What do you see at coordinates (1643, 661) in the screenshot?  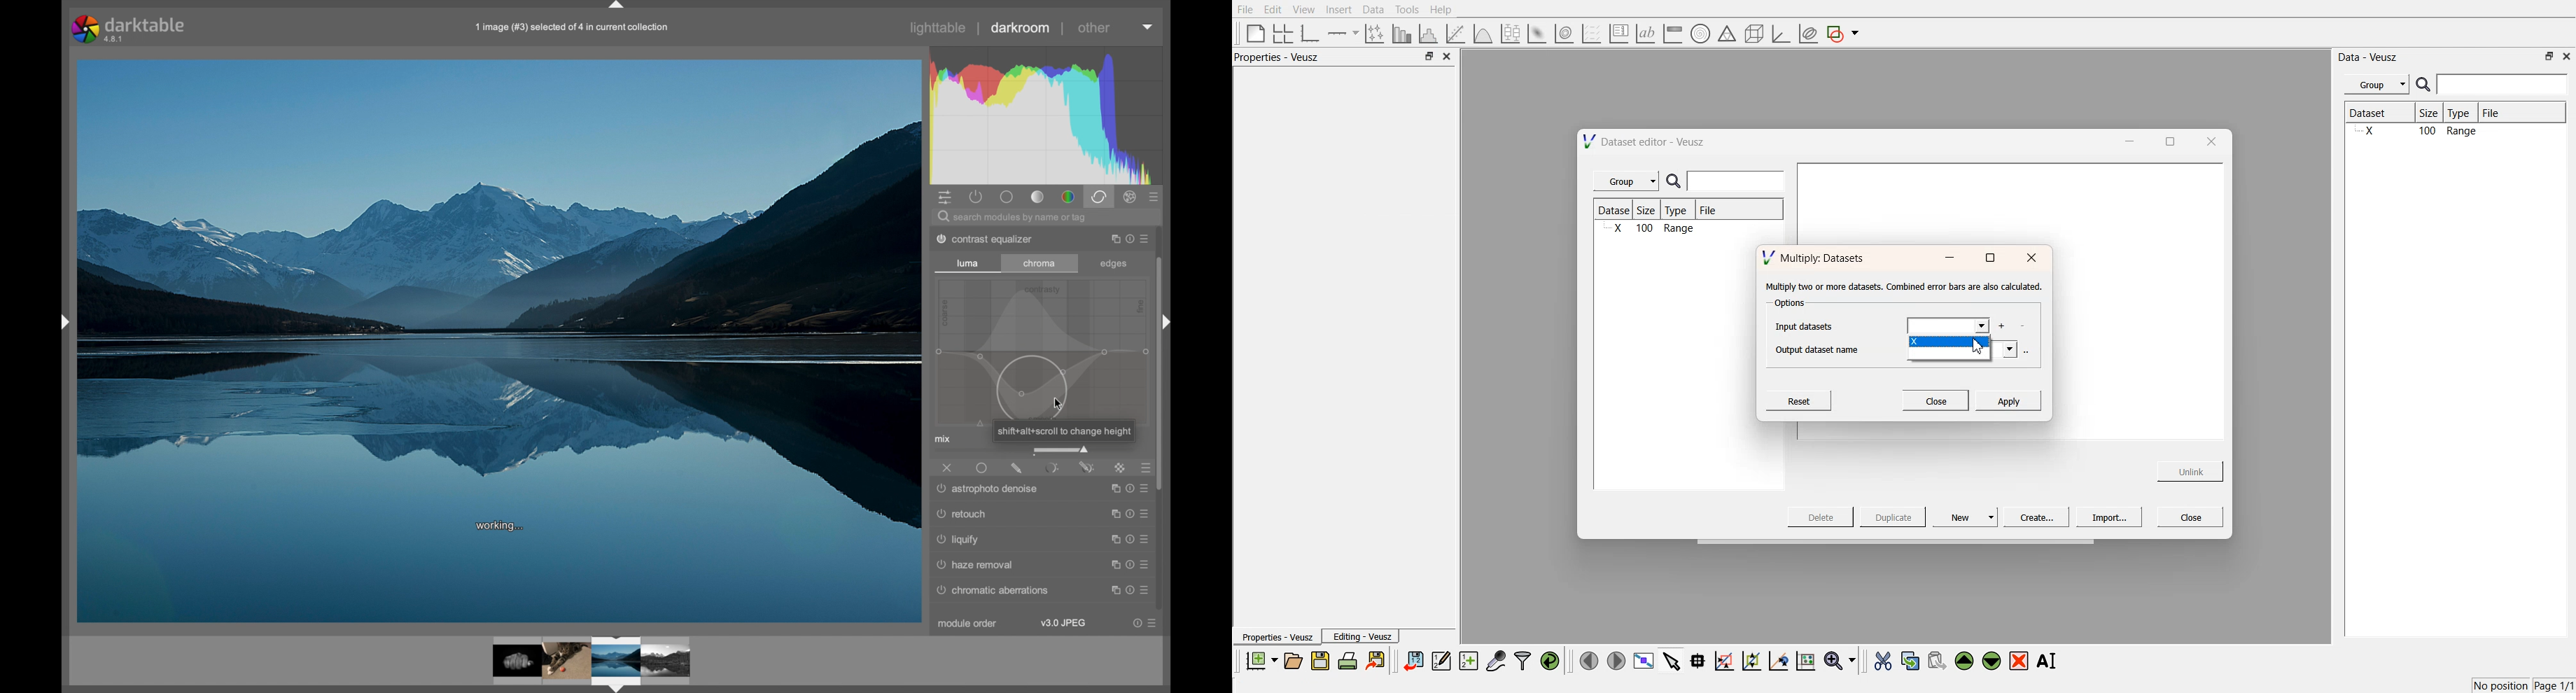 I see `view plot full screen` at bounding box center [1643, 661].